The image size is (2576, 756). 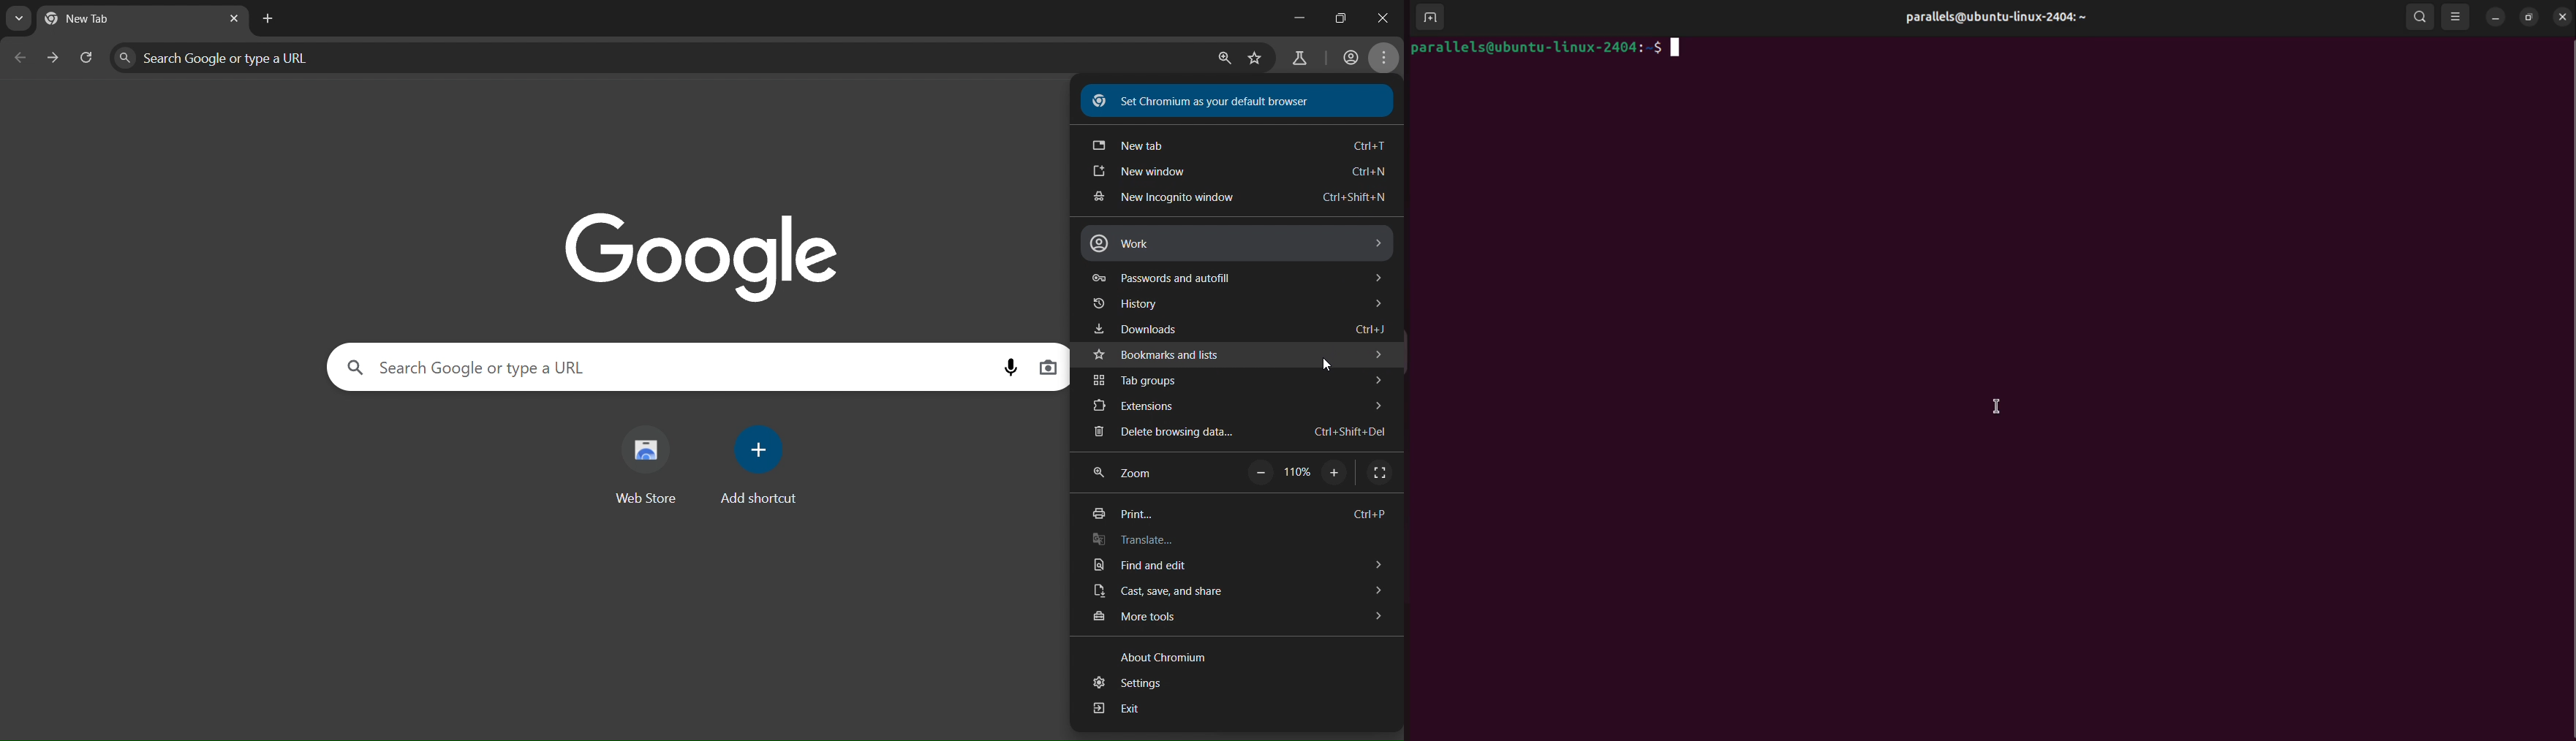 I want to click on resize, so click(x=2528, y=16).